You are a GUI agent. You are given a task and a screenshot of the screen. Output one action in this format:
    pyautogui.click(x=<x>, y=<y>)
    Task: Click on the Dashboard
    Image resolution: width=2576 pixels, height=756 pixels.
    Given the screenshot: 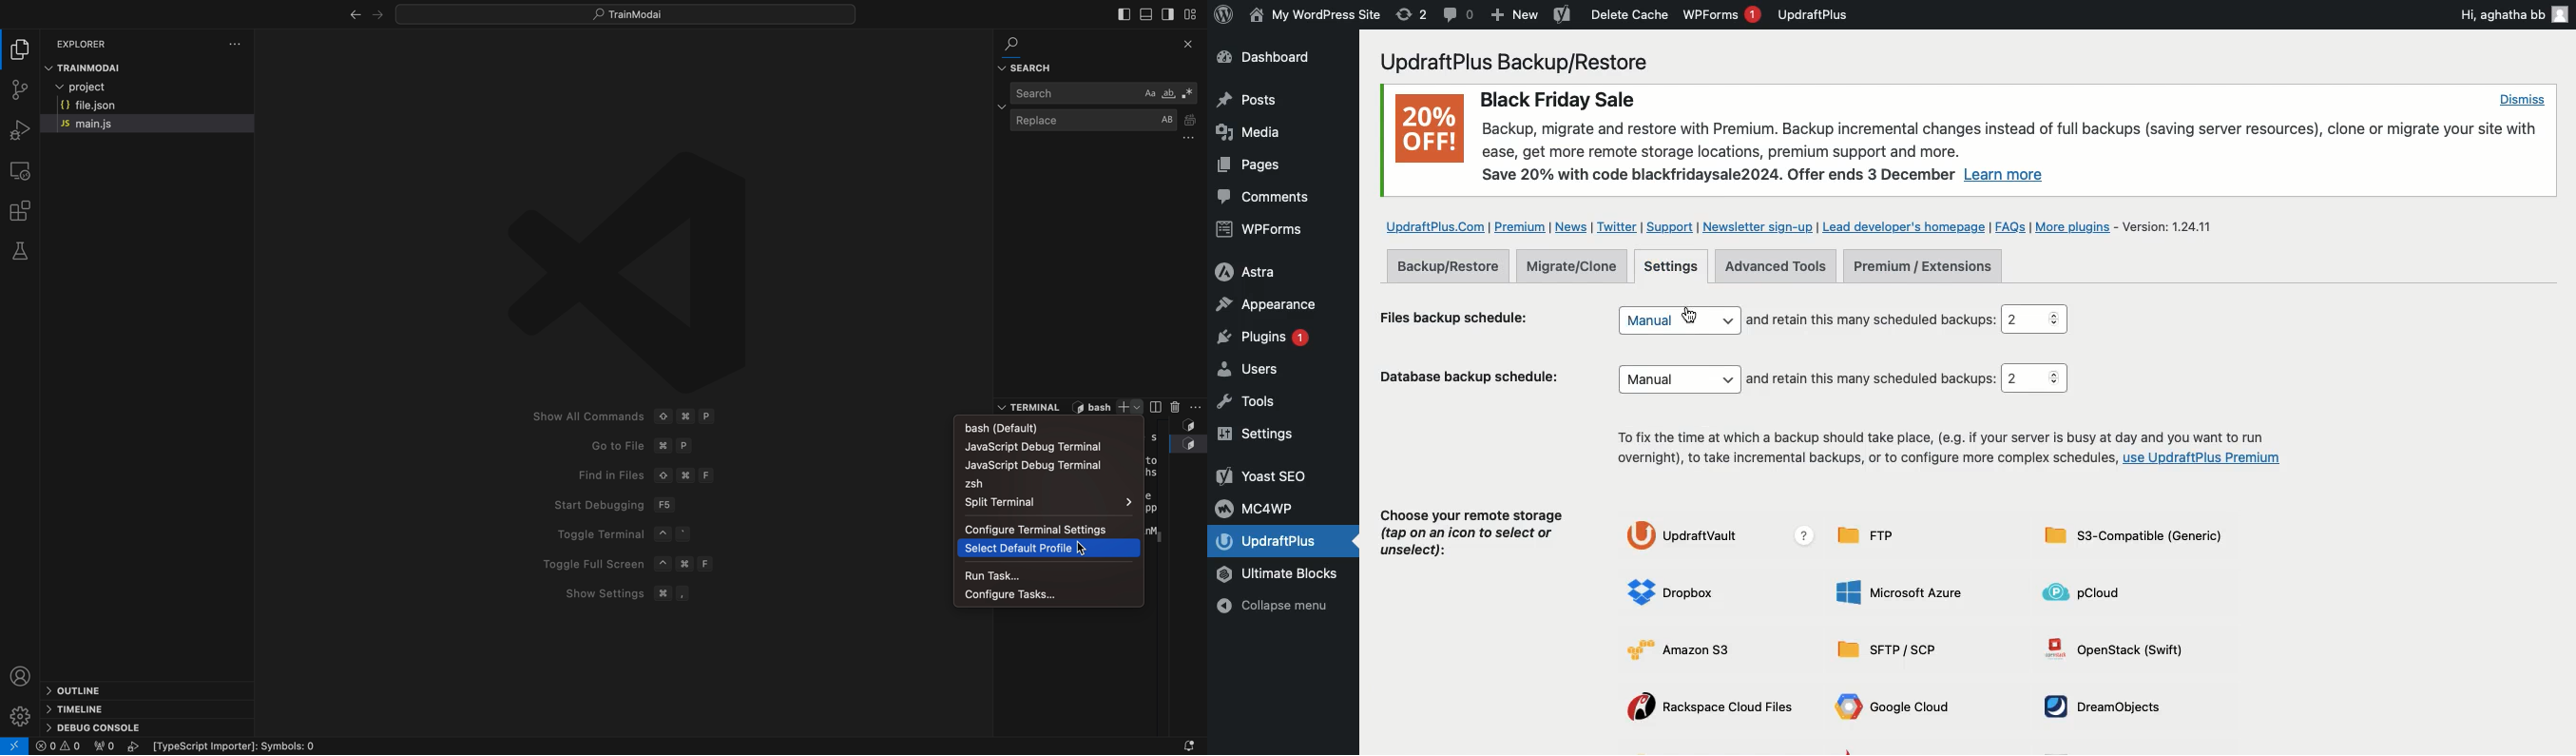 What is the action you would take?
    pyautogui.click(x=1276, y=59)
    